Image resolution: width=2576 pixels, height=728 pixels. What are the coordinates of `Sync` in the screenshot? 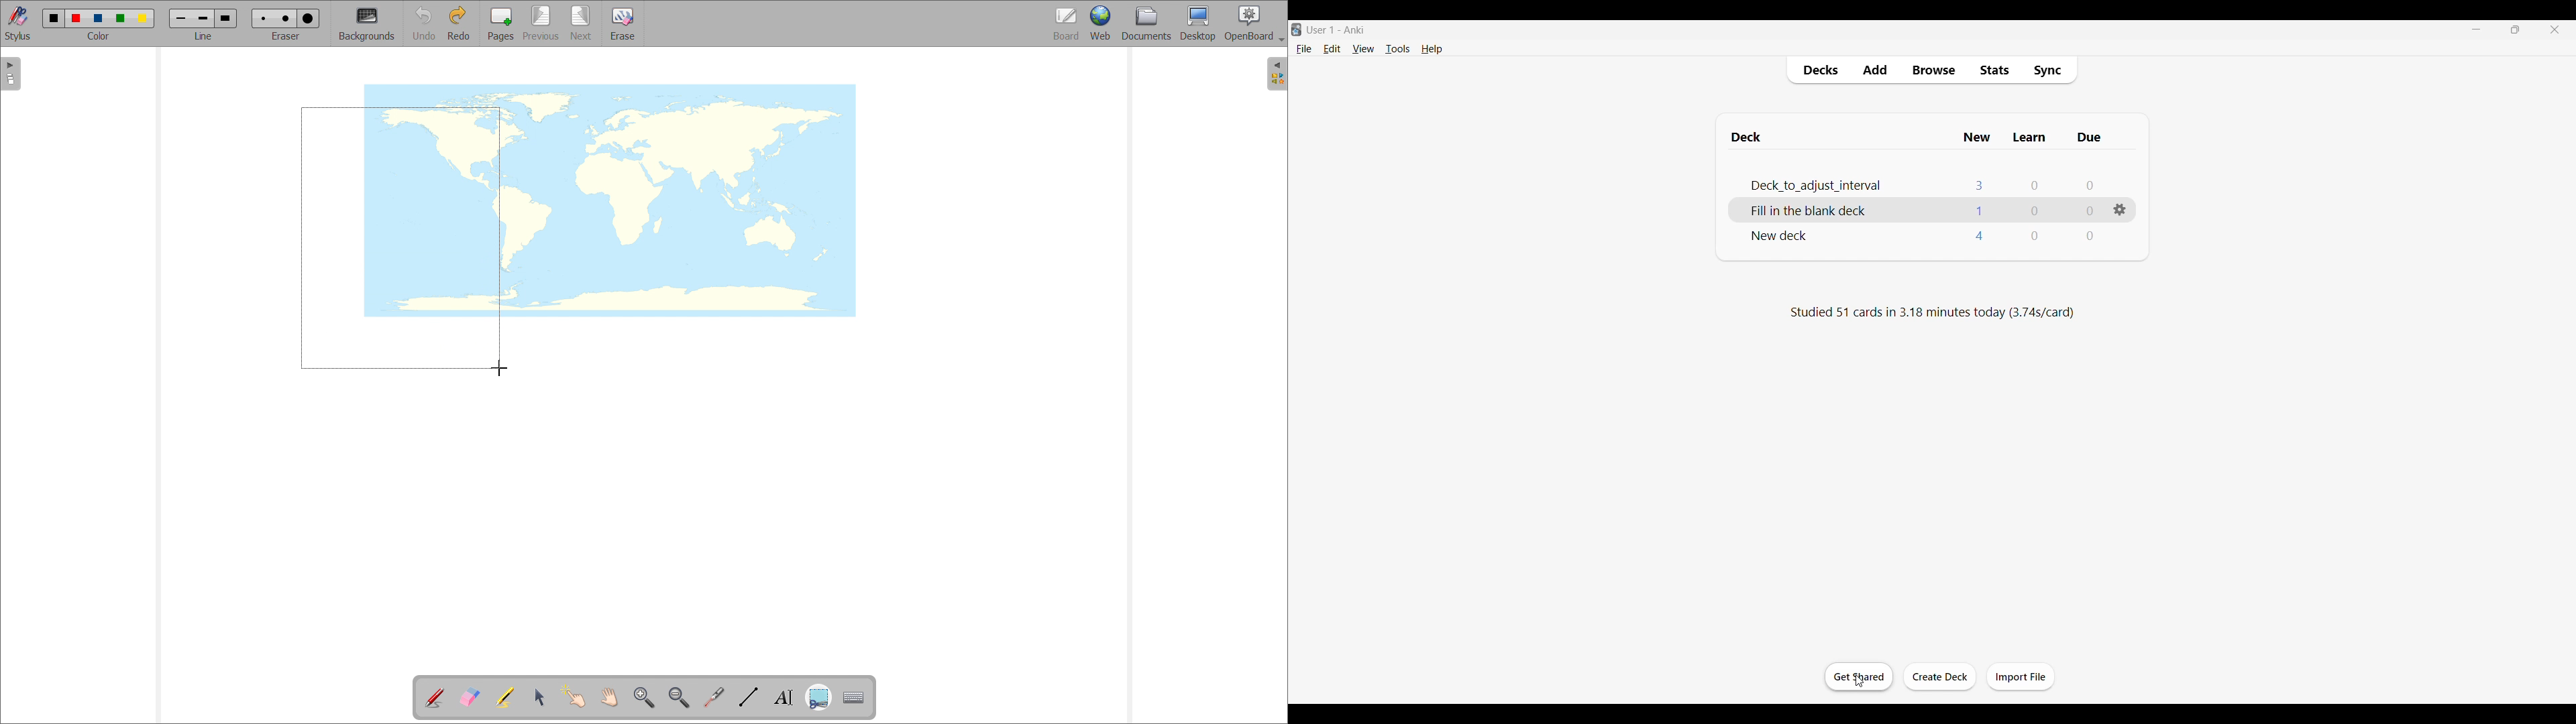 It's located at (2050, 70).